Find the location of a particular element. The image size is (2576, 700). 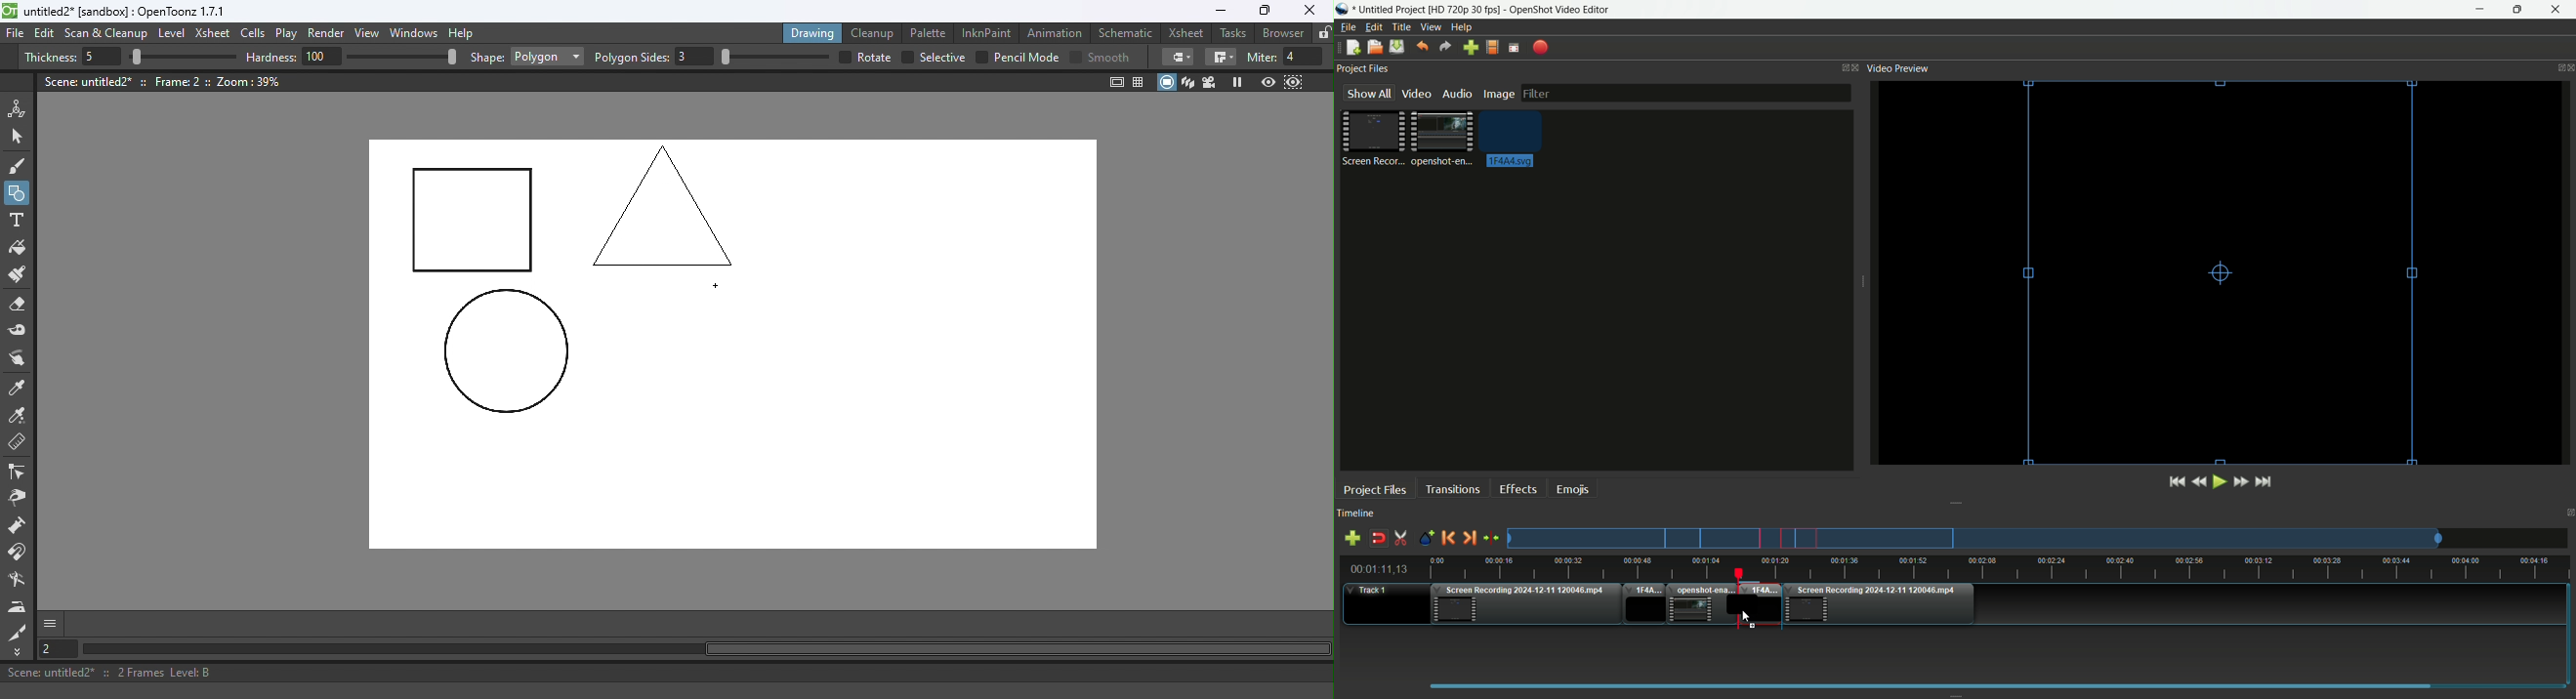

Freeze is located at coordinates (1237, 82).